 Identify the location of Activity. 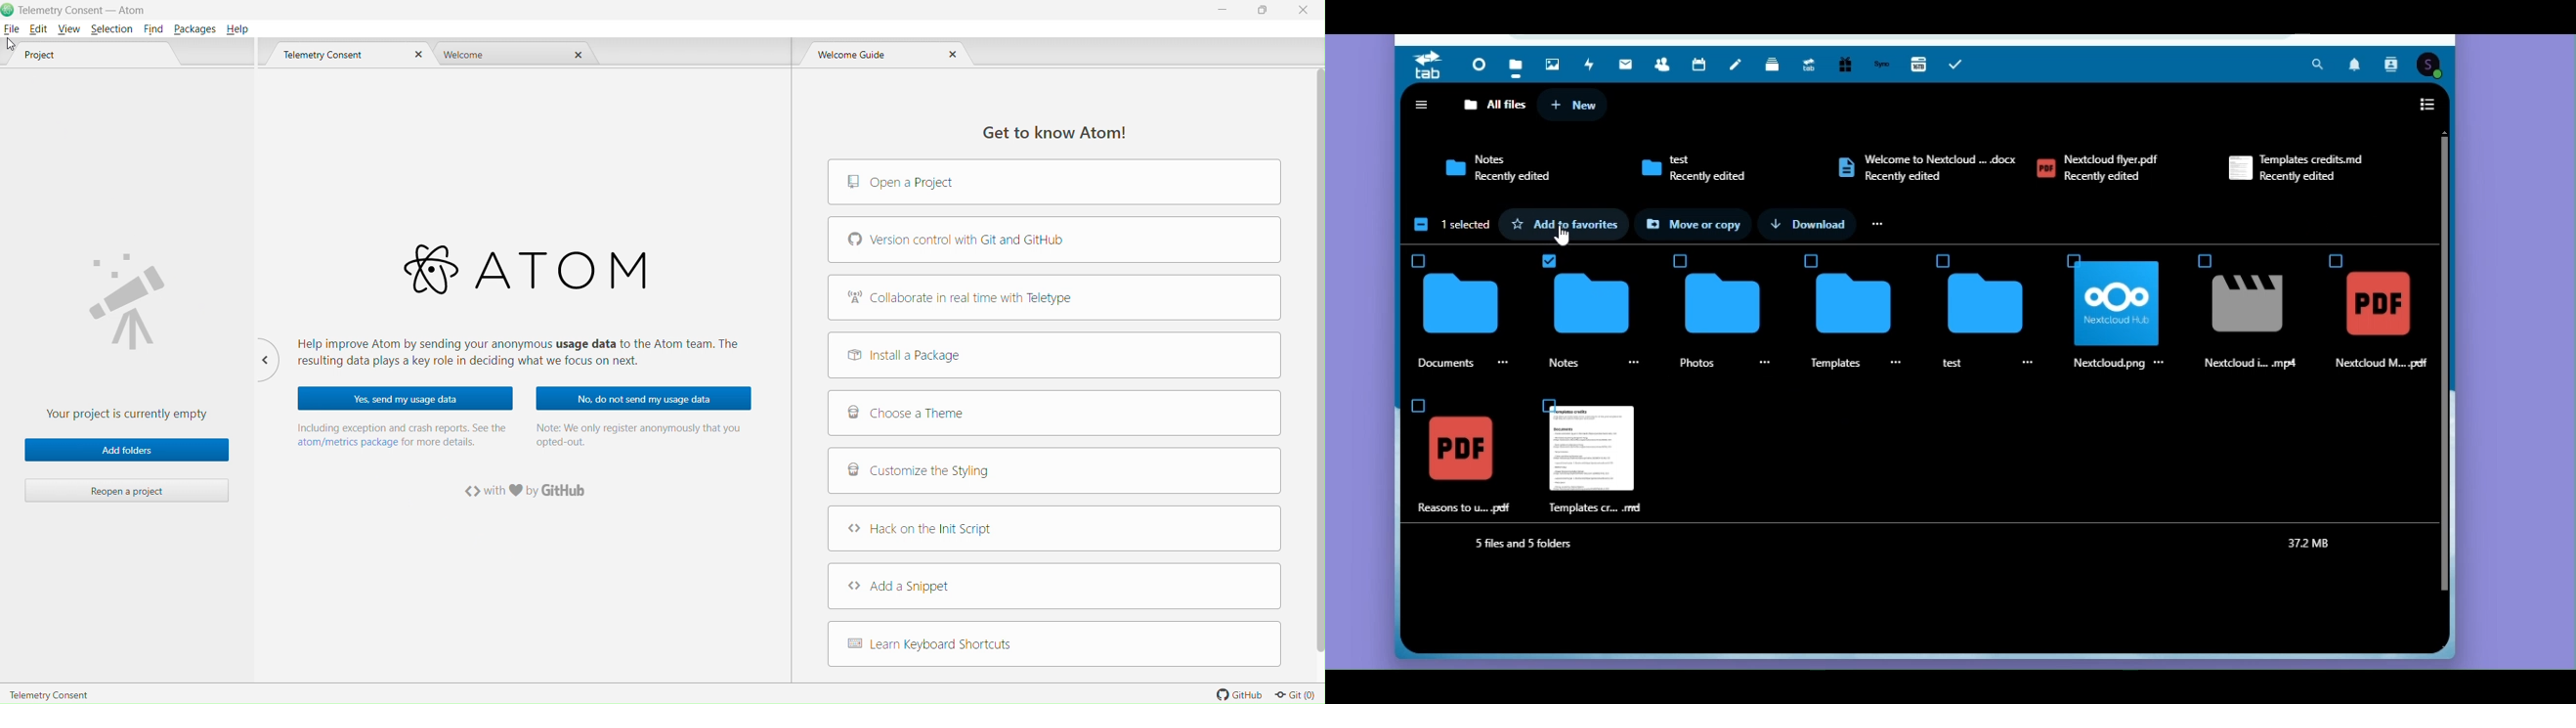
(1586, 65).